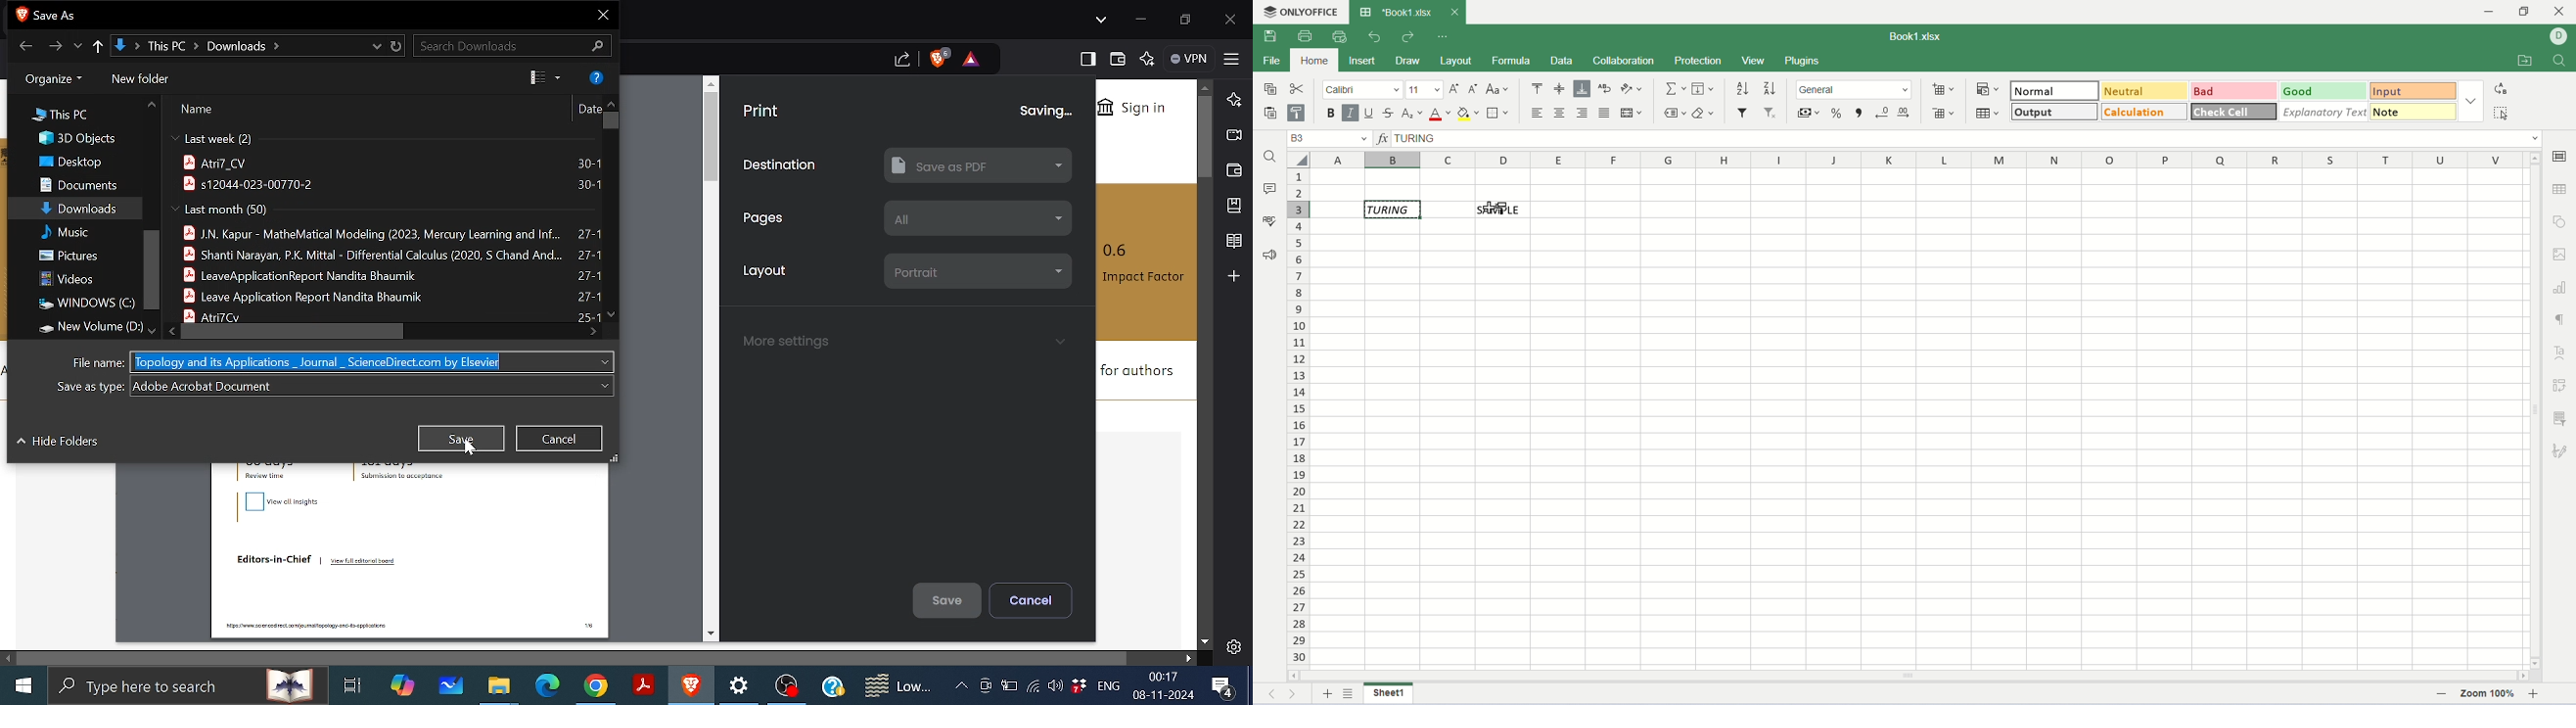 The height and width of the screenshot is (728, 2576). I want to click on next, so click(1296, 696).